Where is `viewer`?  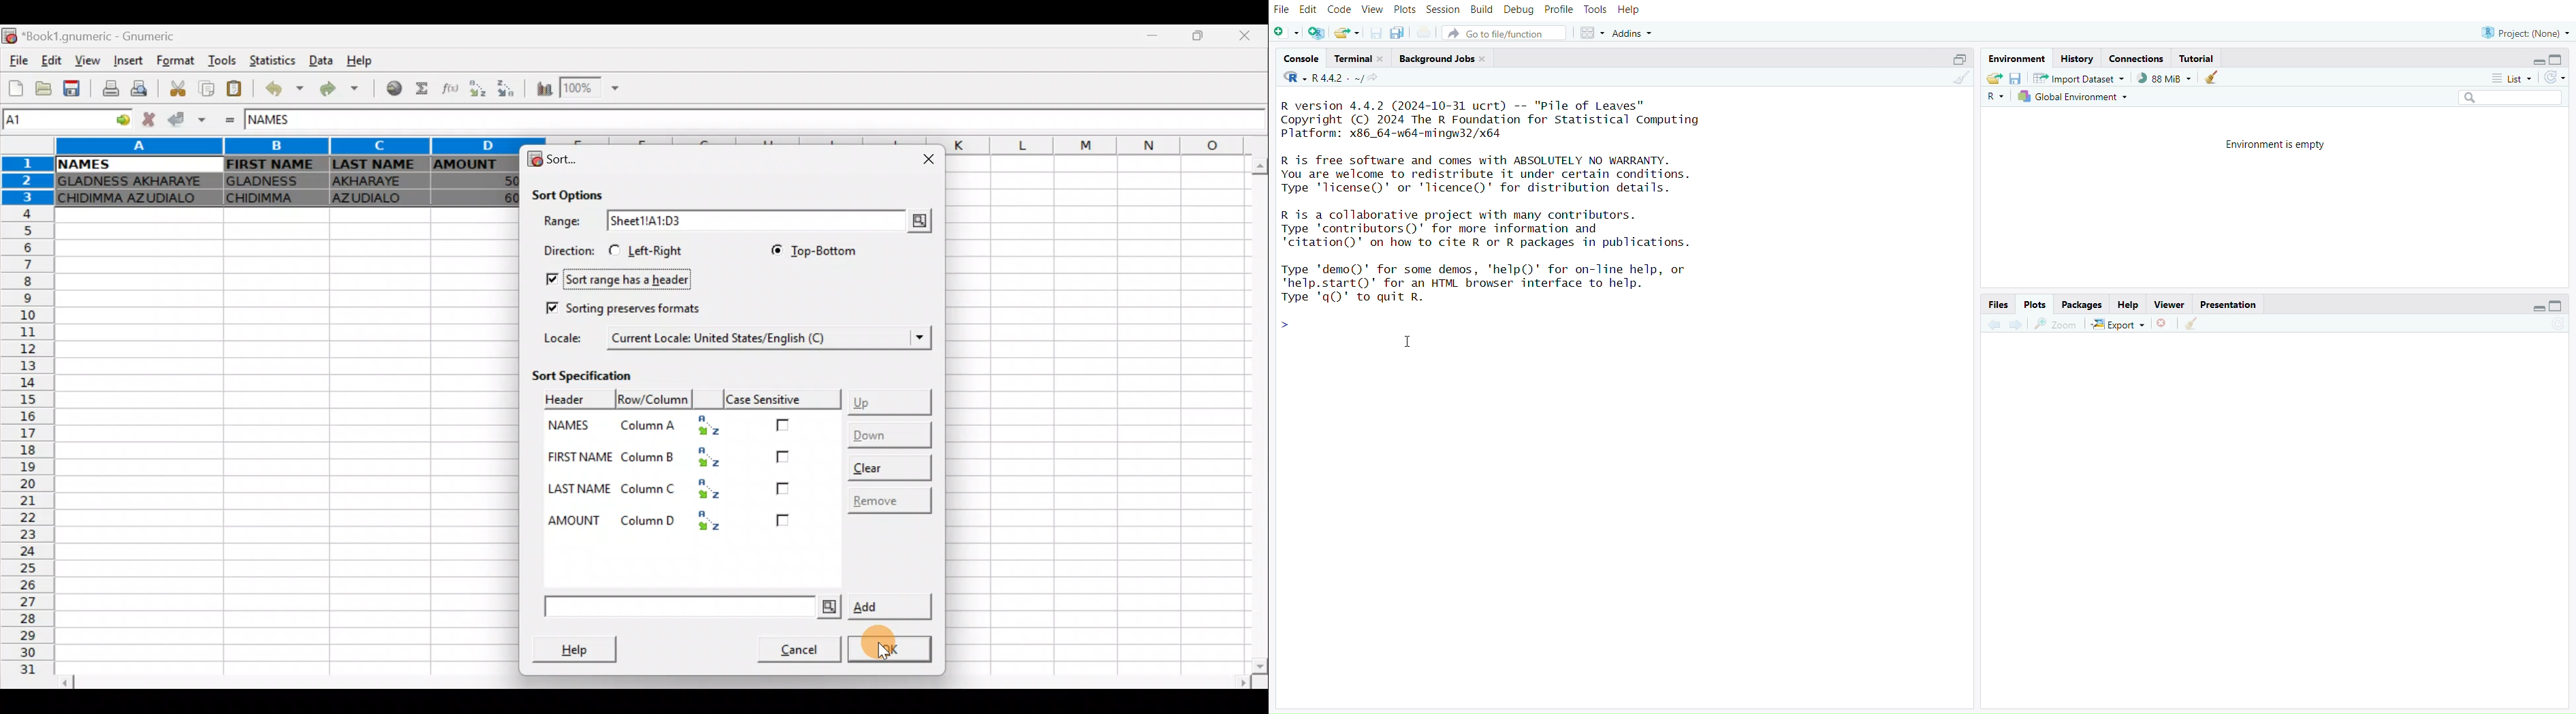 viewer is located at coordinates (2170, 305).